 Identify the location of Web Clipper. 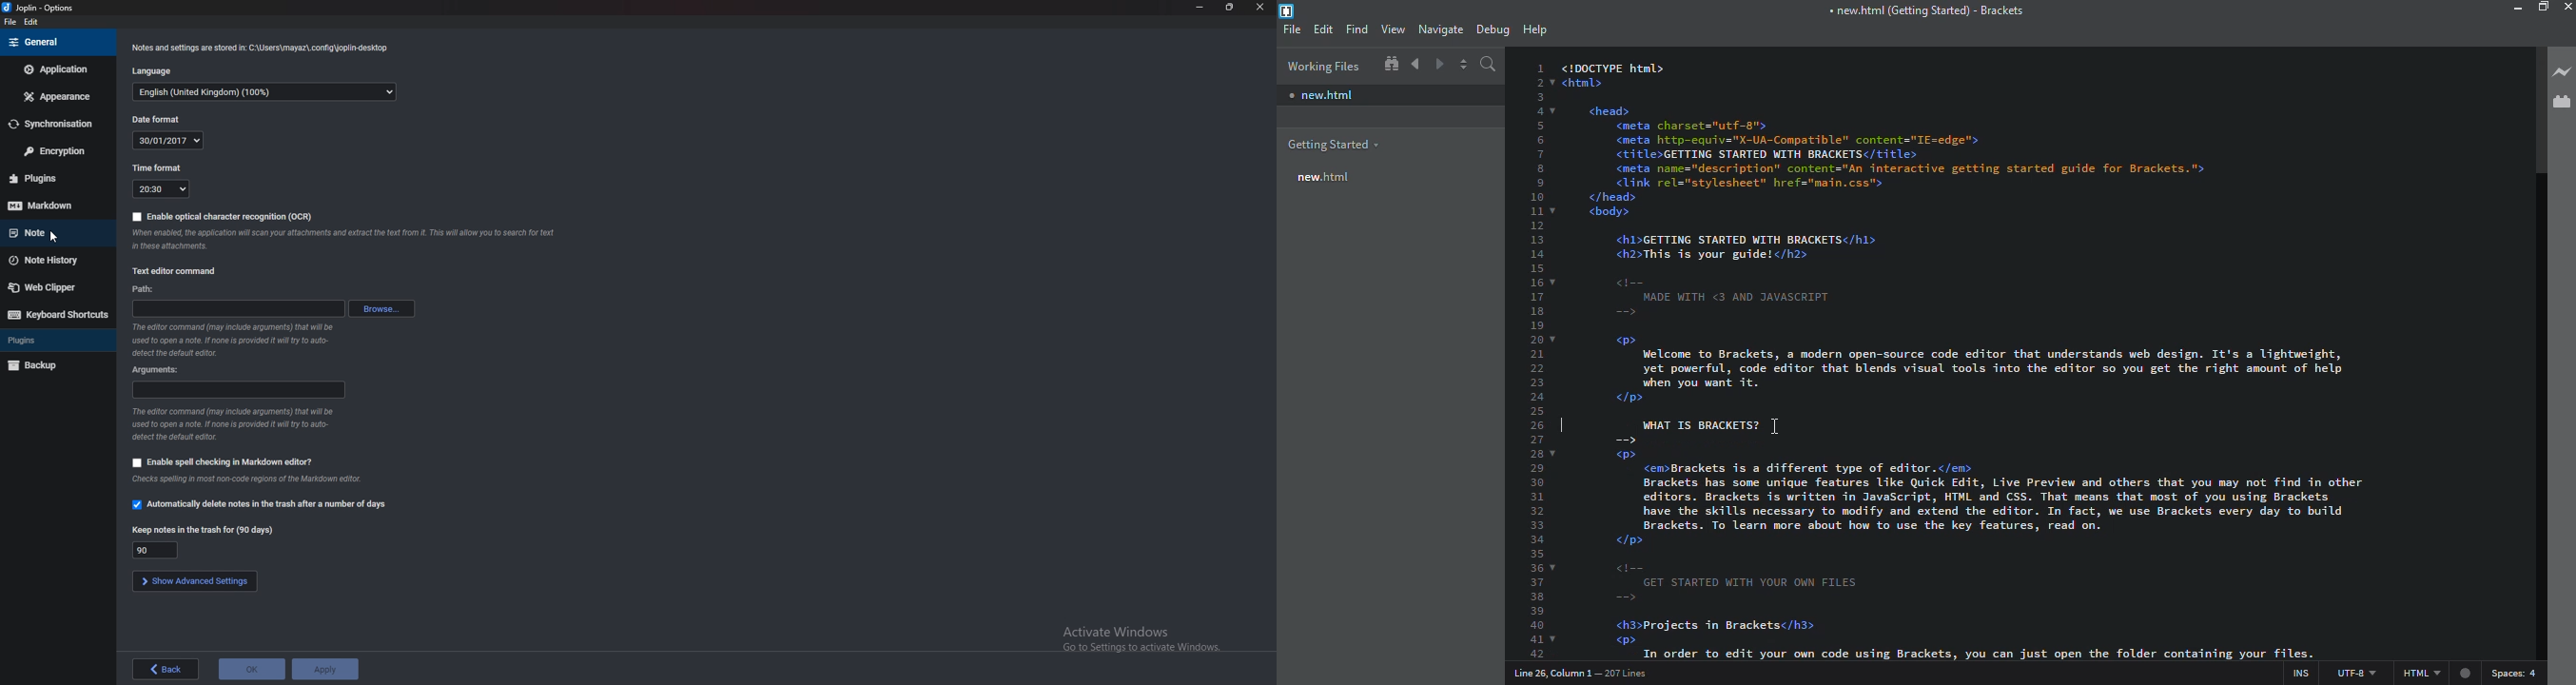
(53, 288).